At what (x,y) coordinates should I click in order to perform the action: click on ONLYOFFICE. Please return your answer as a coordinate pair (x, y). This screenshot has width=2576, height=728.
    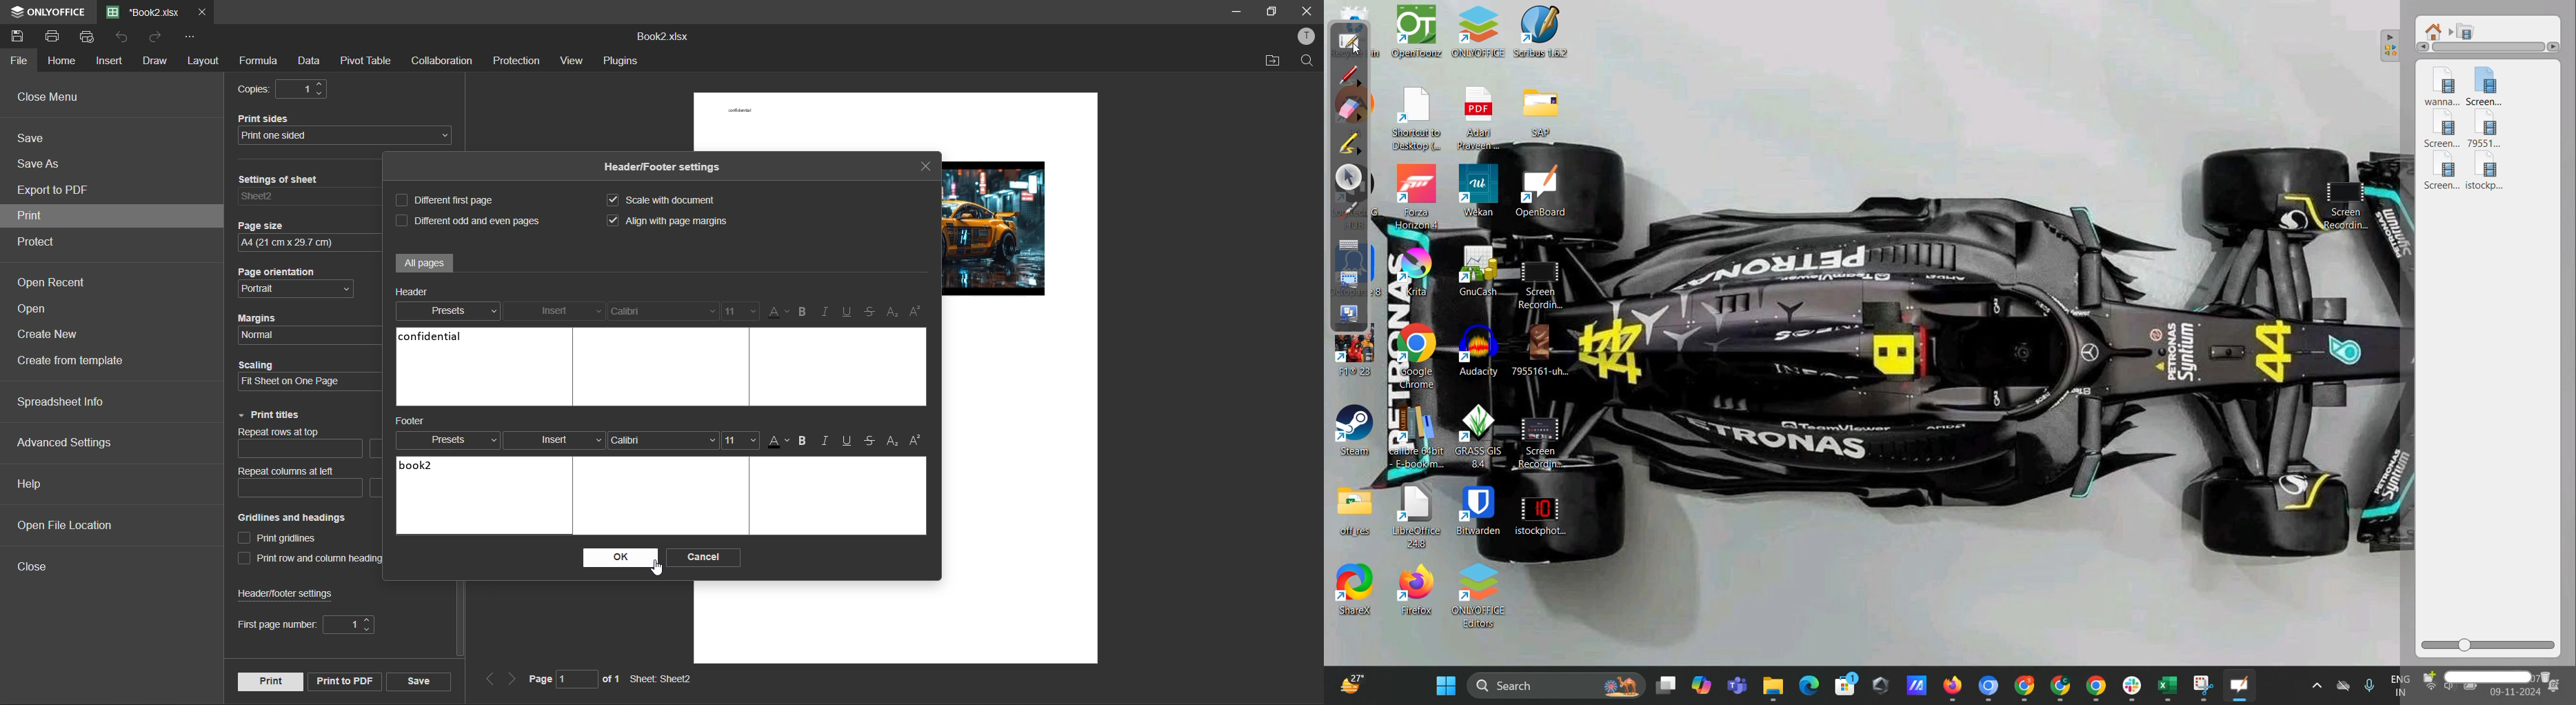
    Looking at the image, I should click on (61, 13).